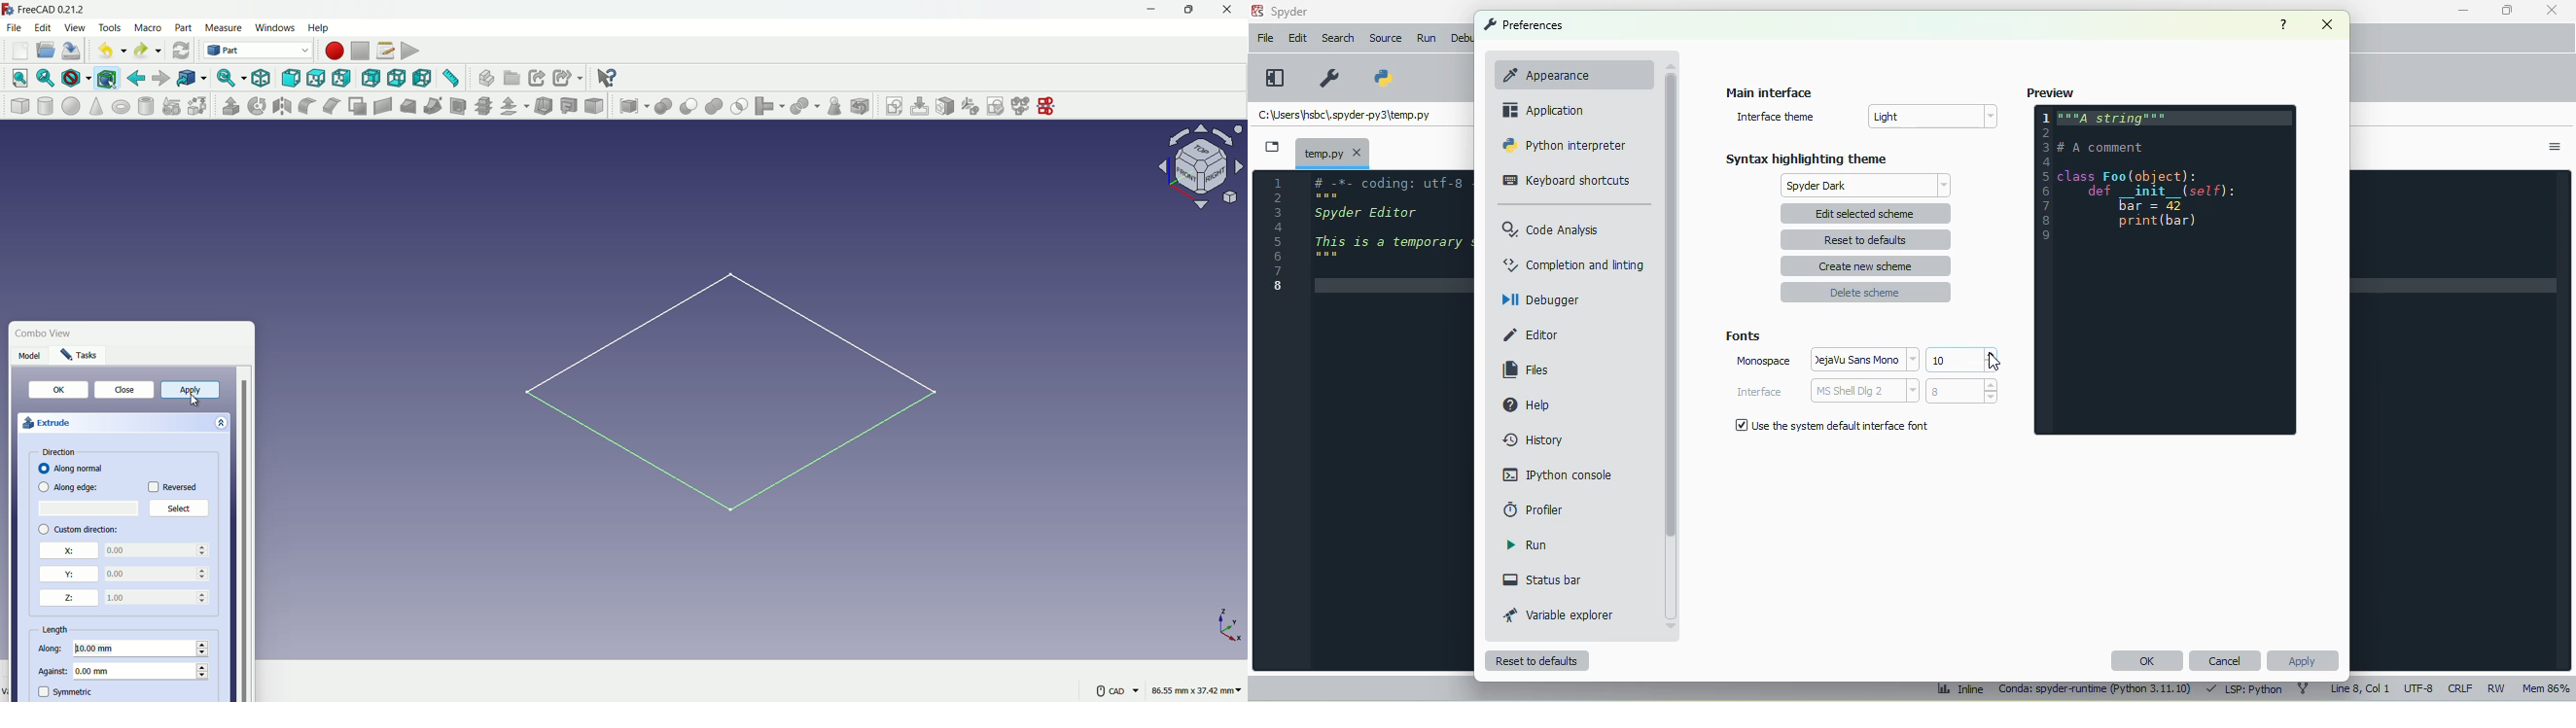 The height and width of the screenshot is (728, 2576). Describe the element at coordinates (283, 106) in the screenshot. I see `mirroring` at that location.